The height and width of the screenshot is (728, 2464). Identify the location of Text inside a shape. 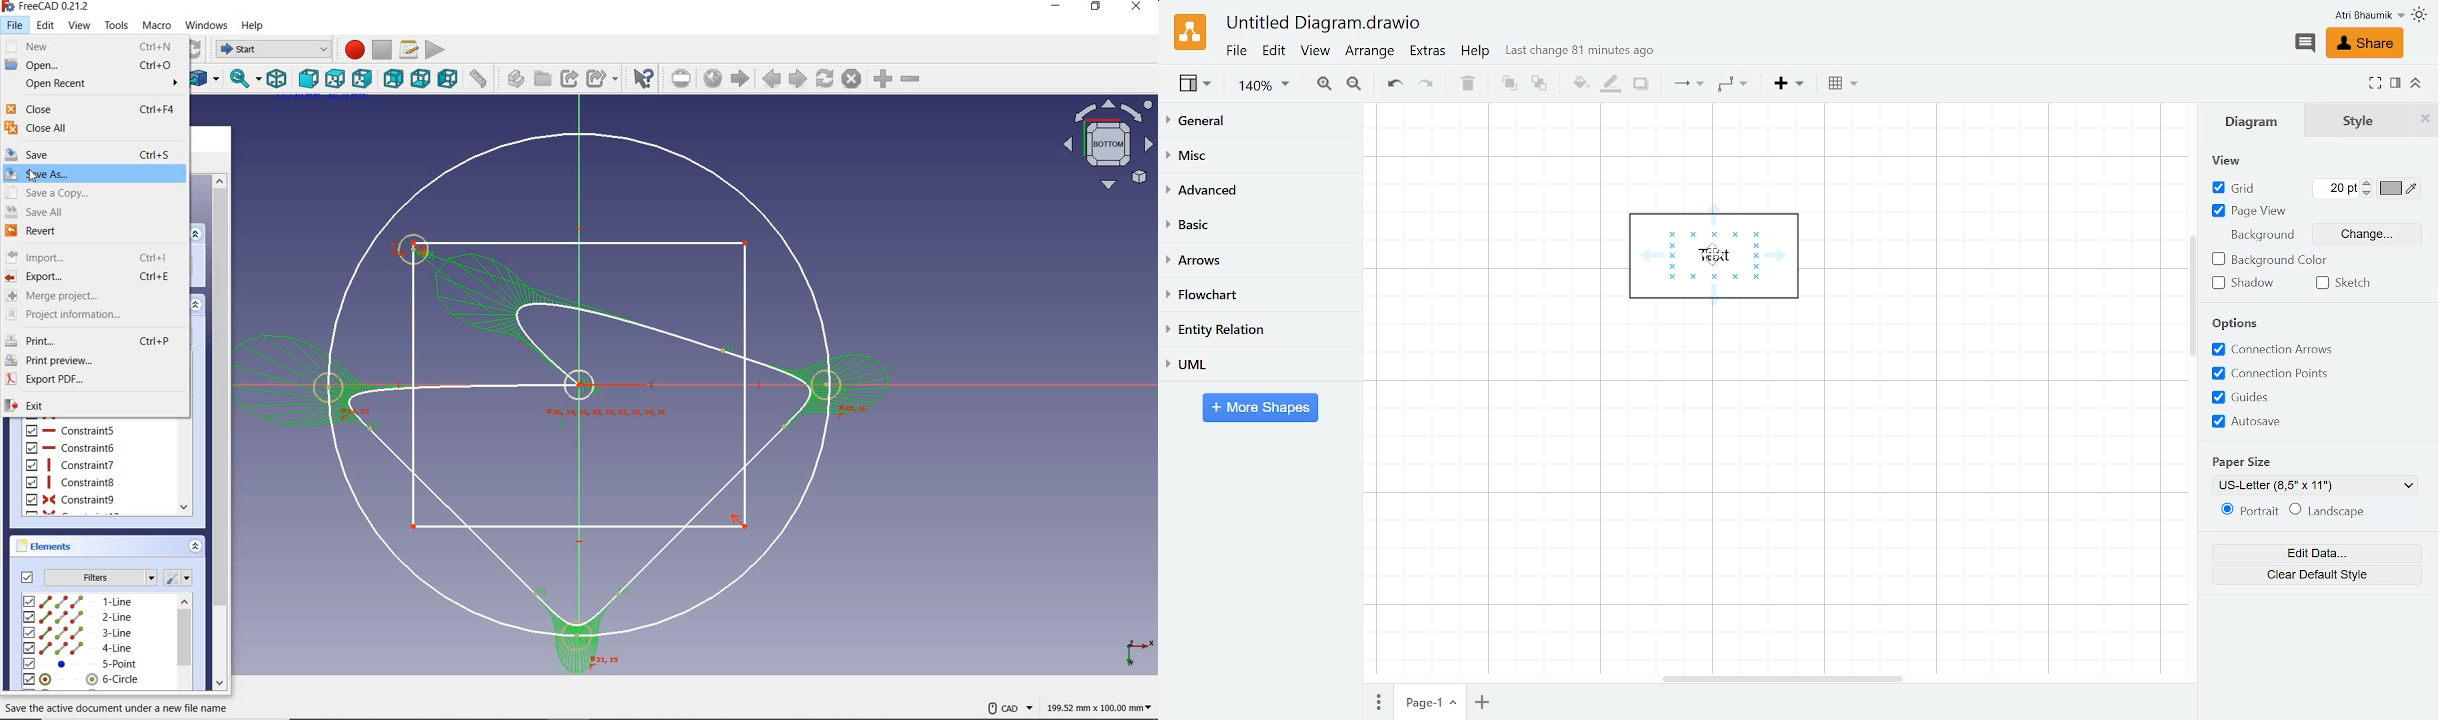
(1724, 263).